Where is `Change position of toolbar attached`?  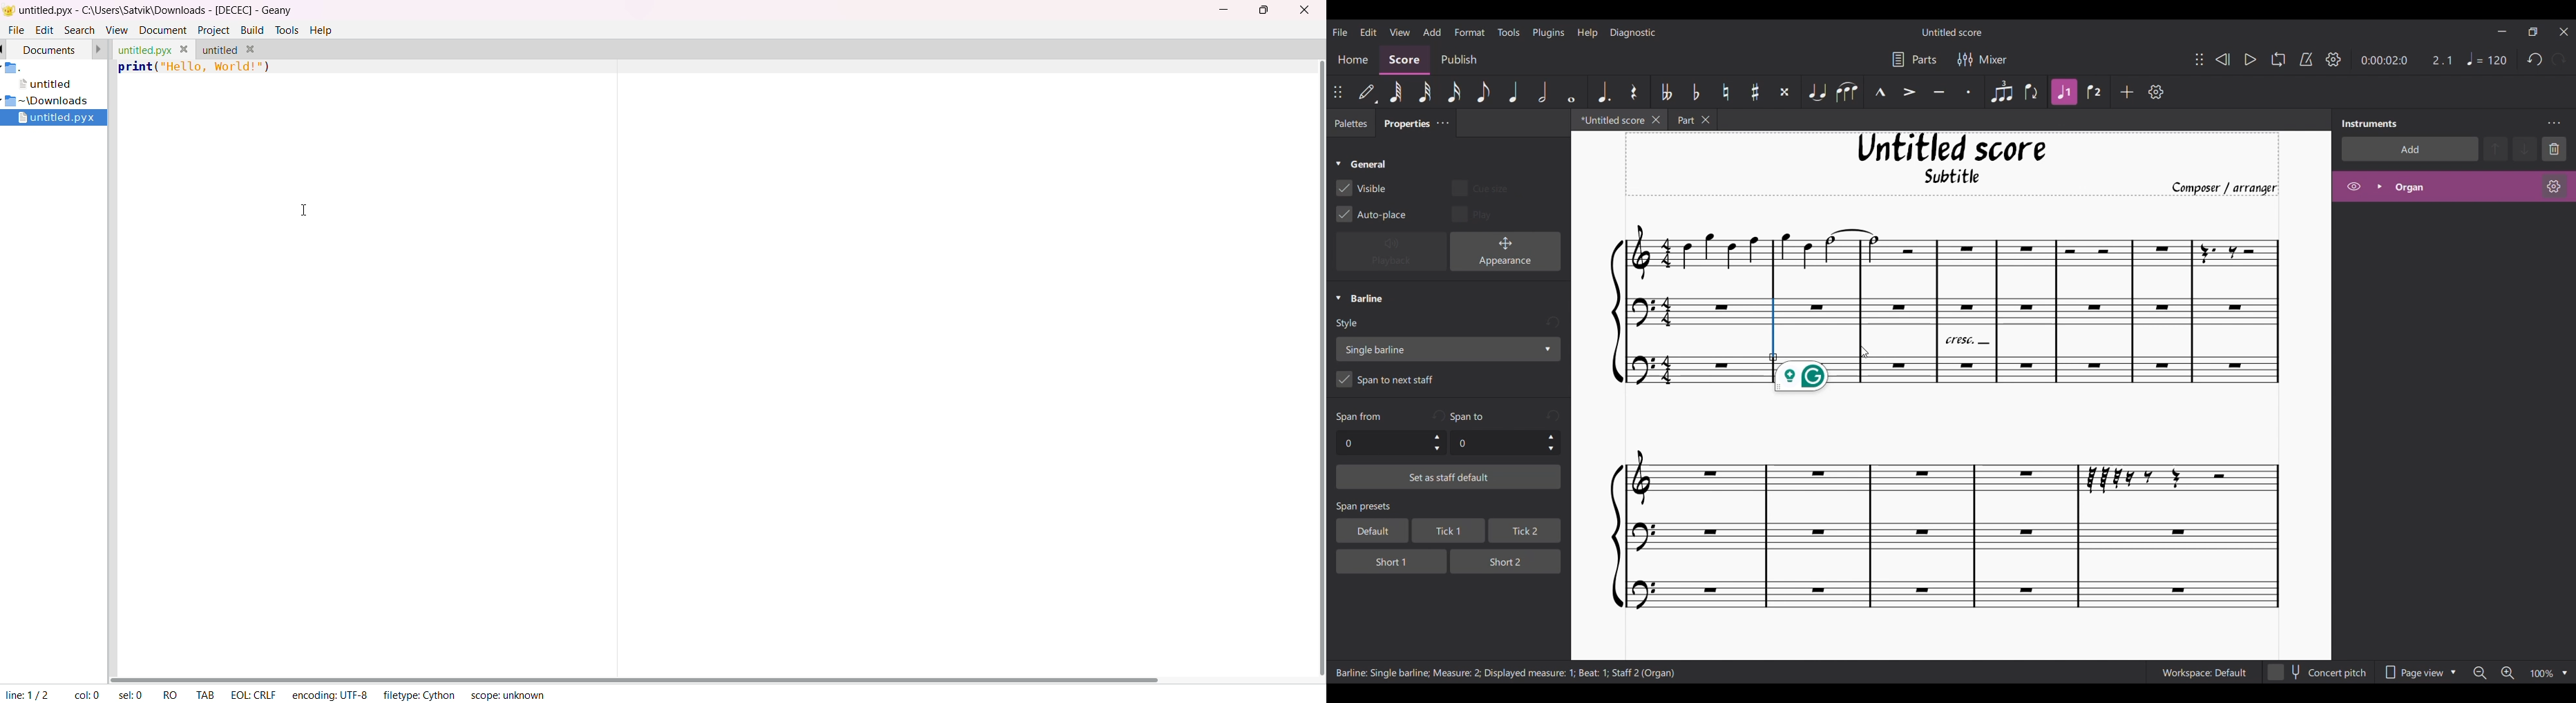
Change position of toolbar attached is located at coordinates (1338, 92).